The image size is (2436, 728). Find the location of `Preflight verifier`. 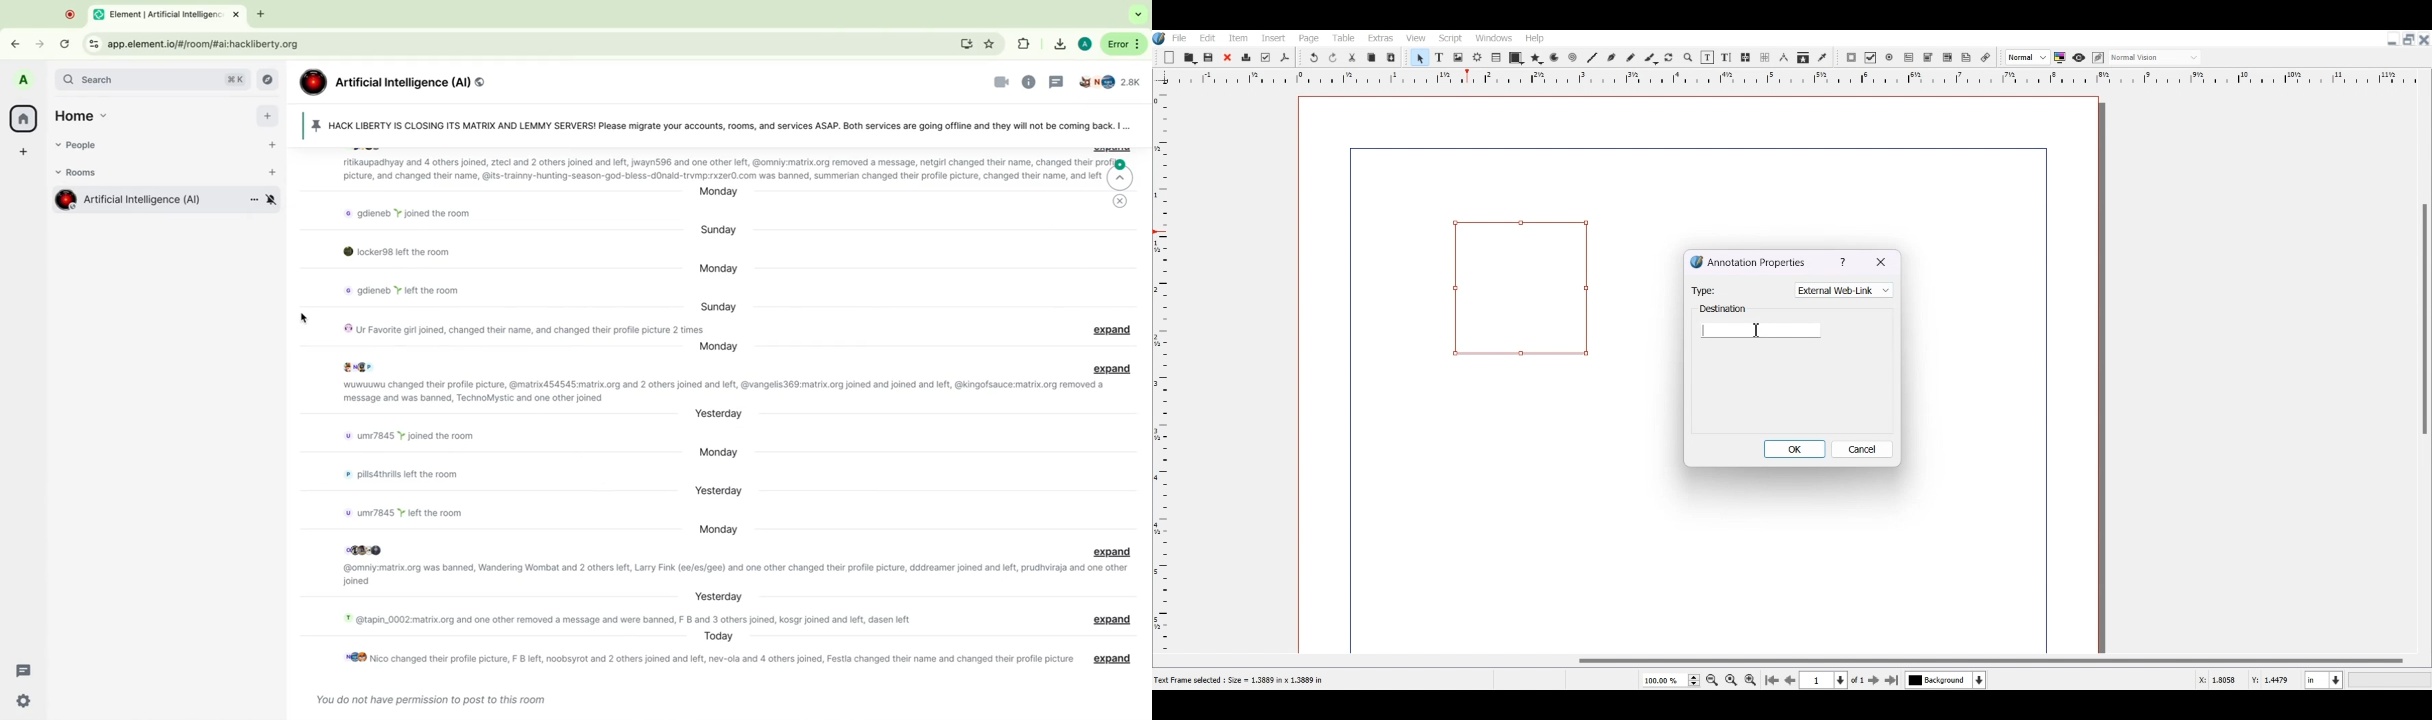

Preflight verifier is located at coordinates (1265, 58).